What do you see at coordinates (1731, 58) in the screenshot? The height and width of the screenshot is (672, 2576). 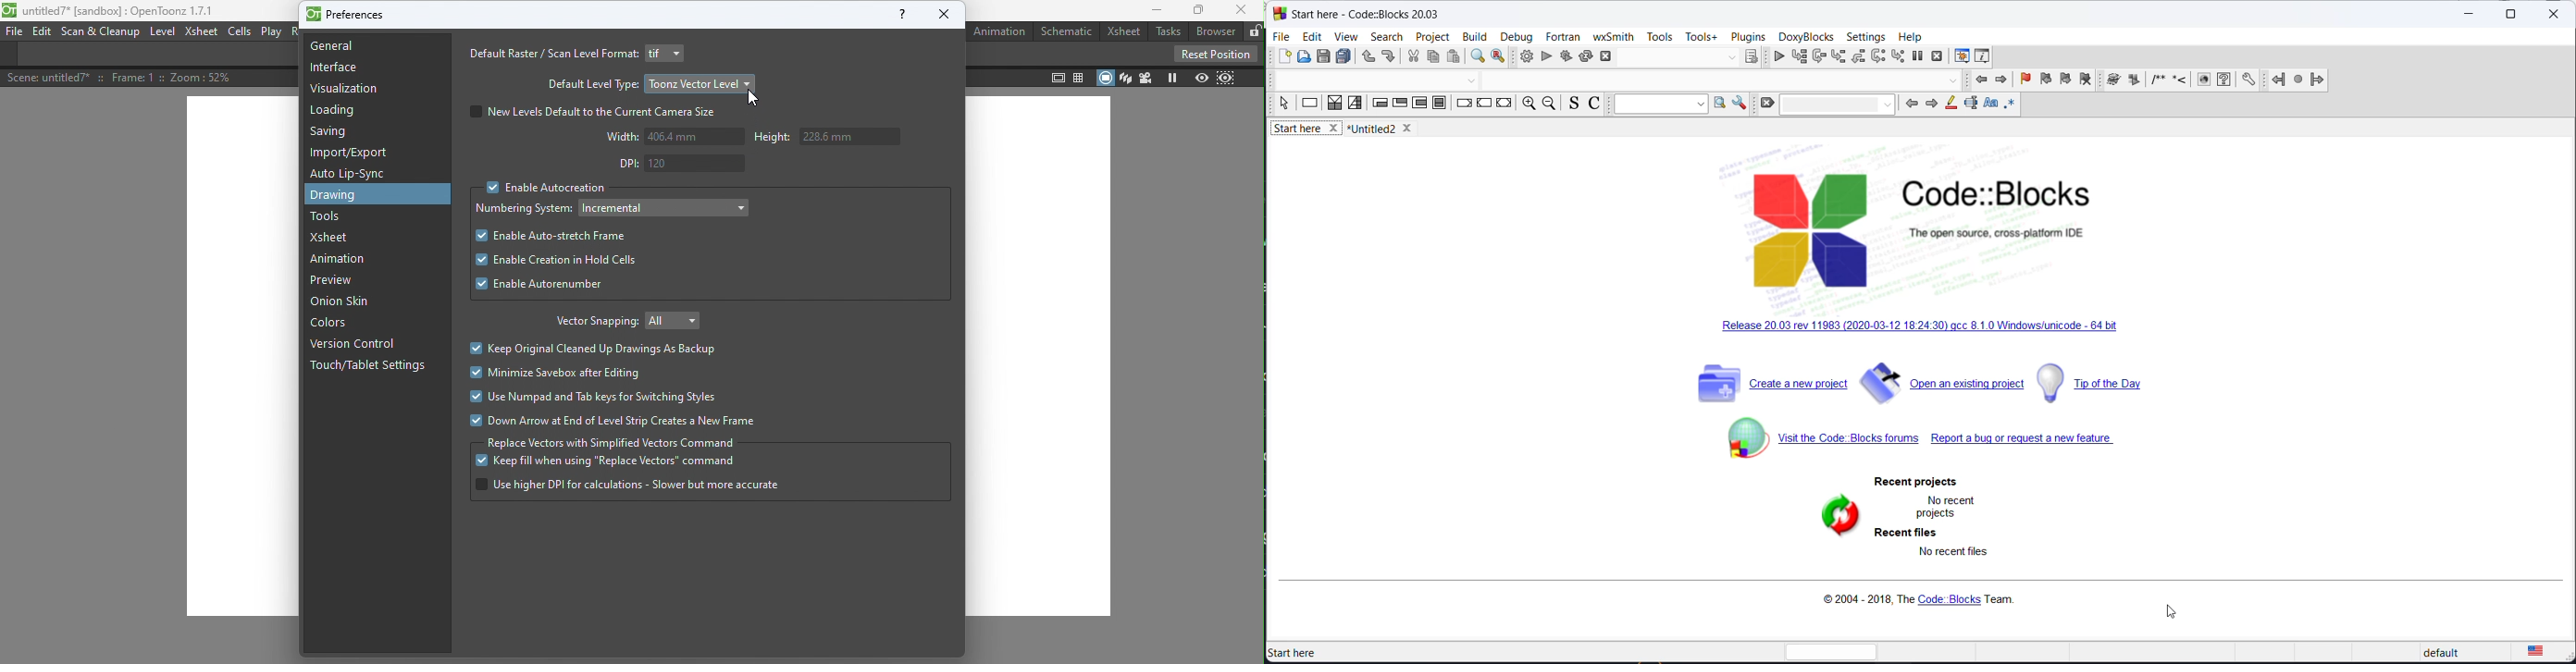 I see `dropdown` at bounding box center [1731, 58].